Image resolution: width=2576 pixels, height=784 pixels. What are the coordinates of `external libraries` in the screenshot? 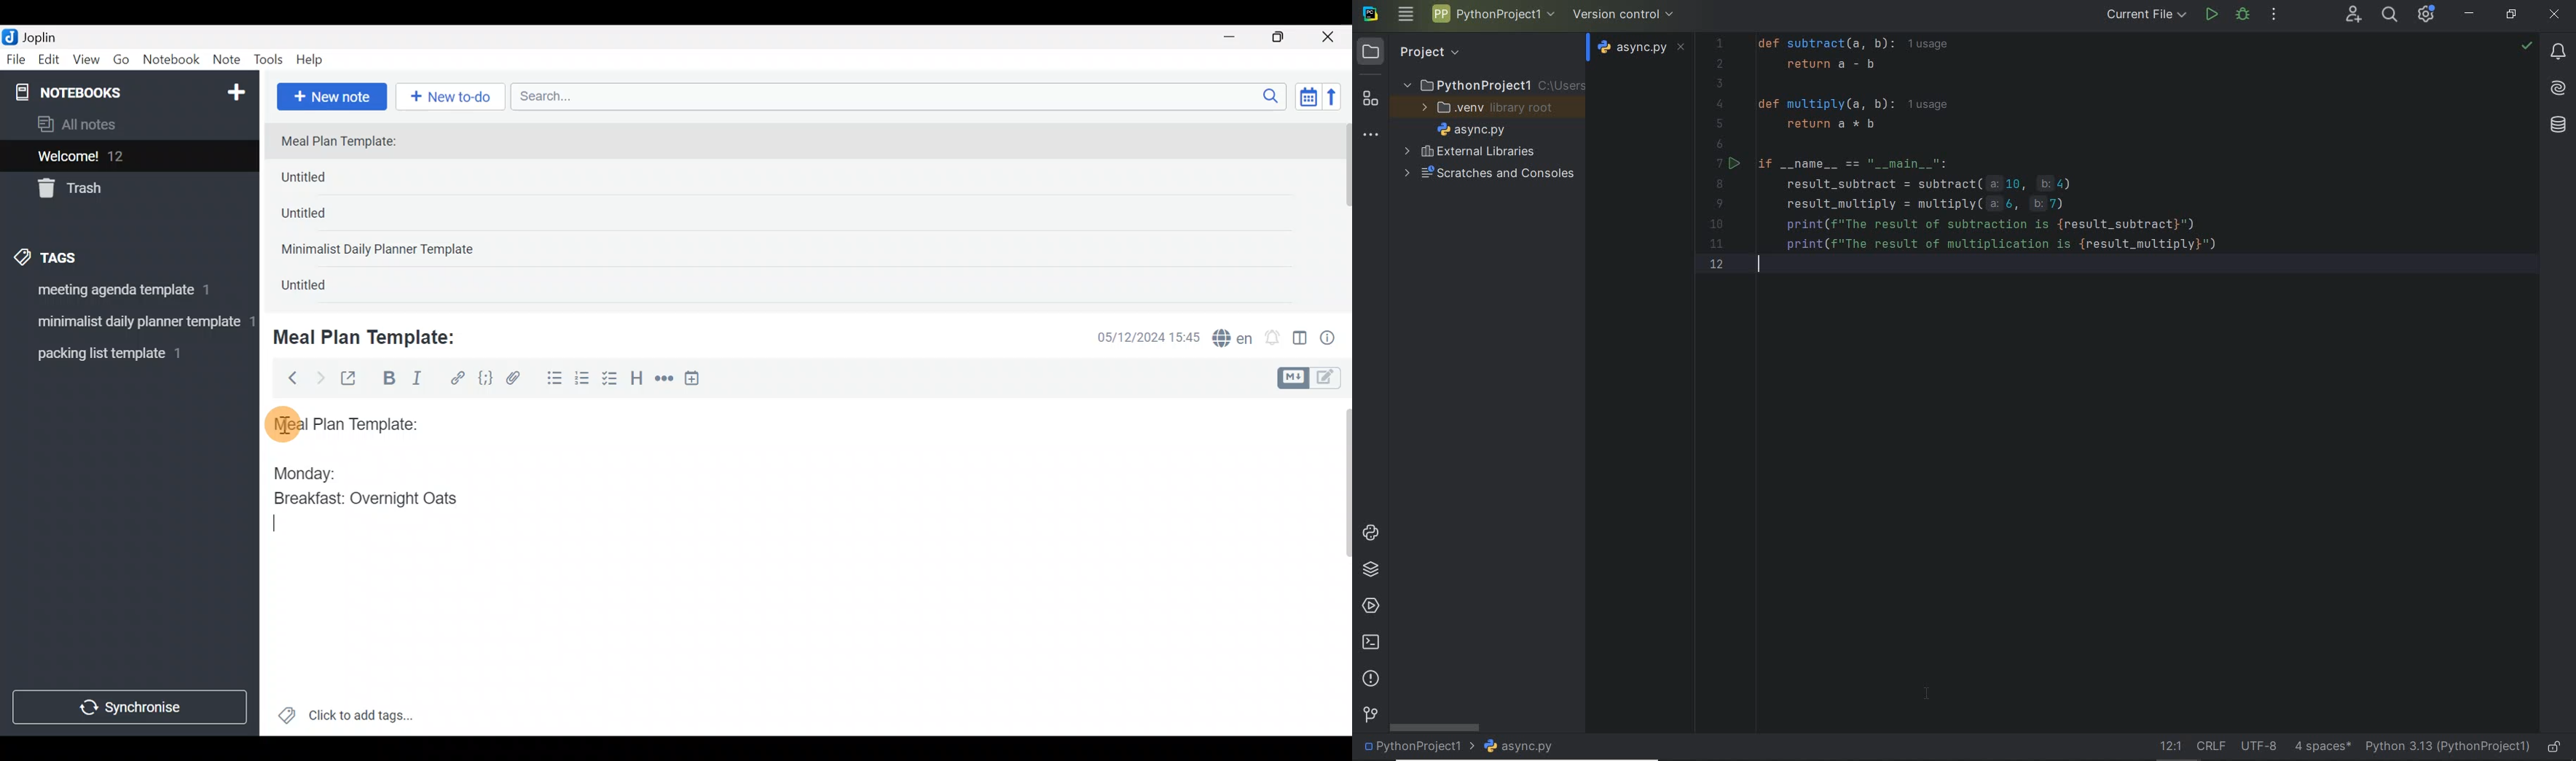 It's located at (1469, 152).